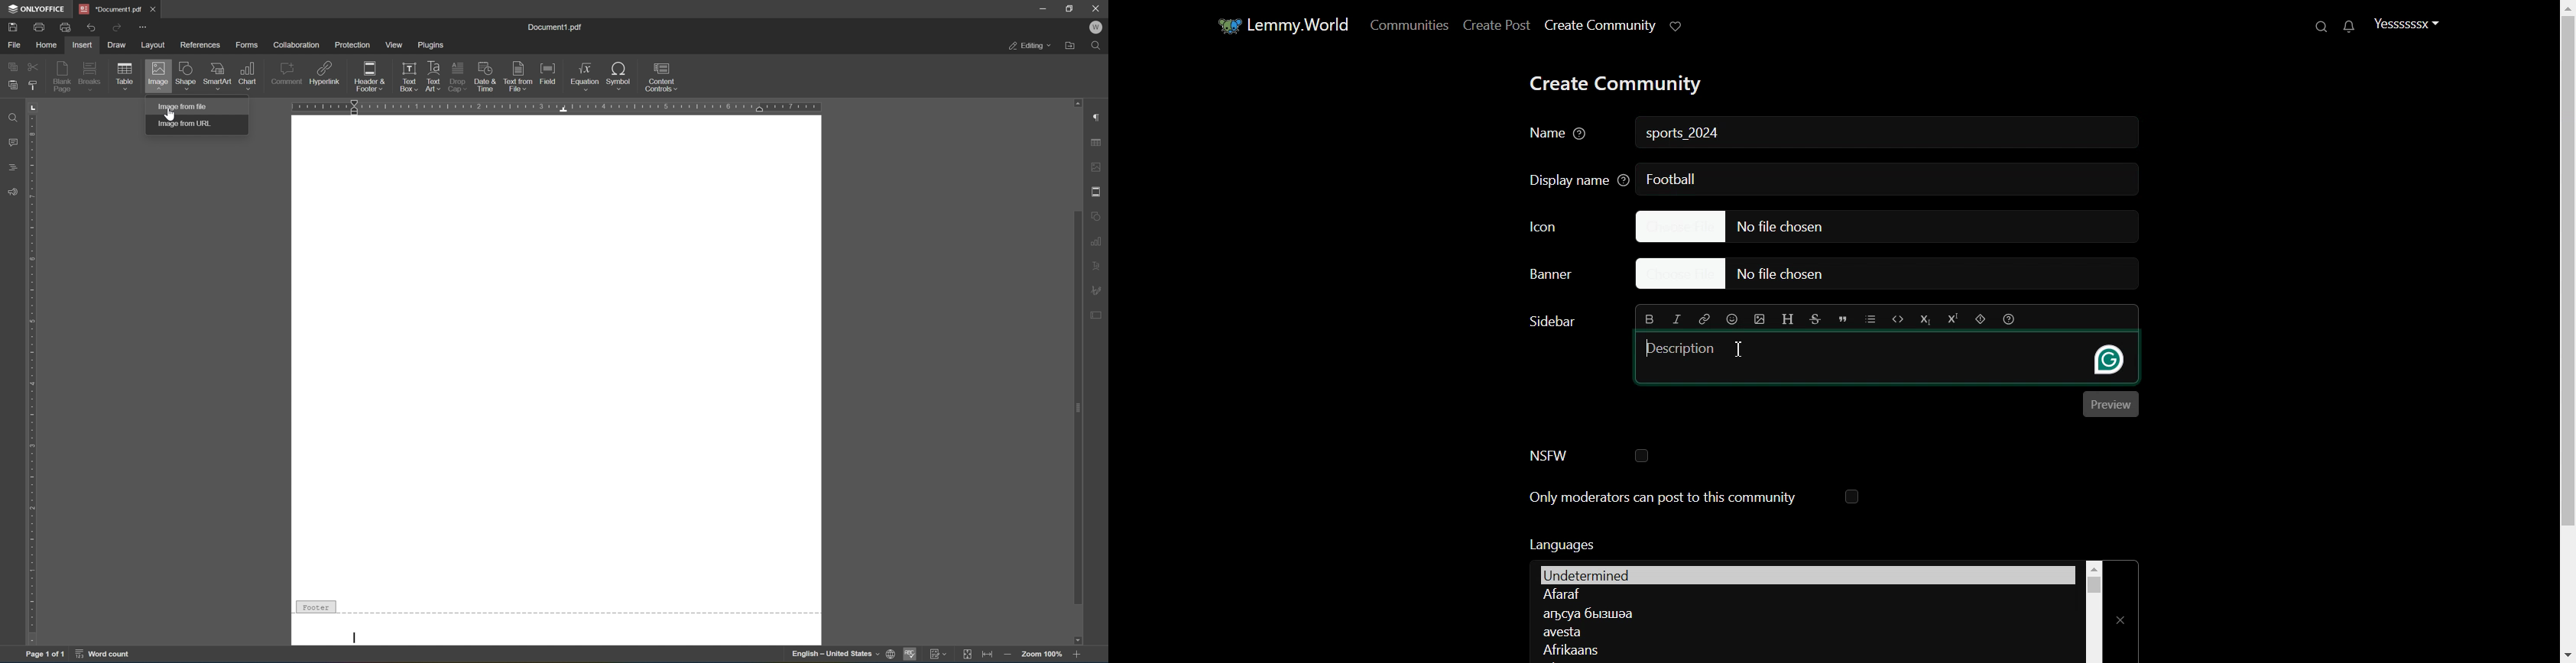  What do you see at coordinates (45, 45) in the screenshot?
I see `home` at bounding box center [45, 45].